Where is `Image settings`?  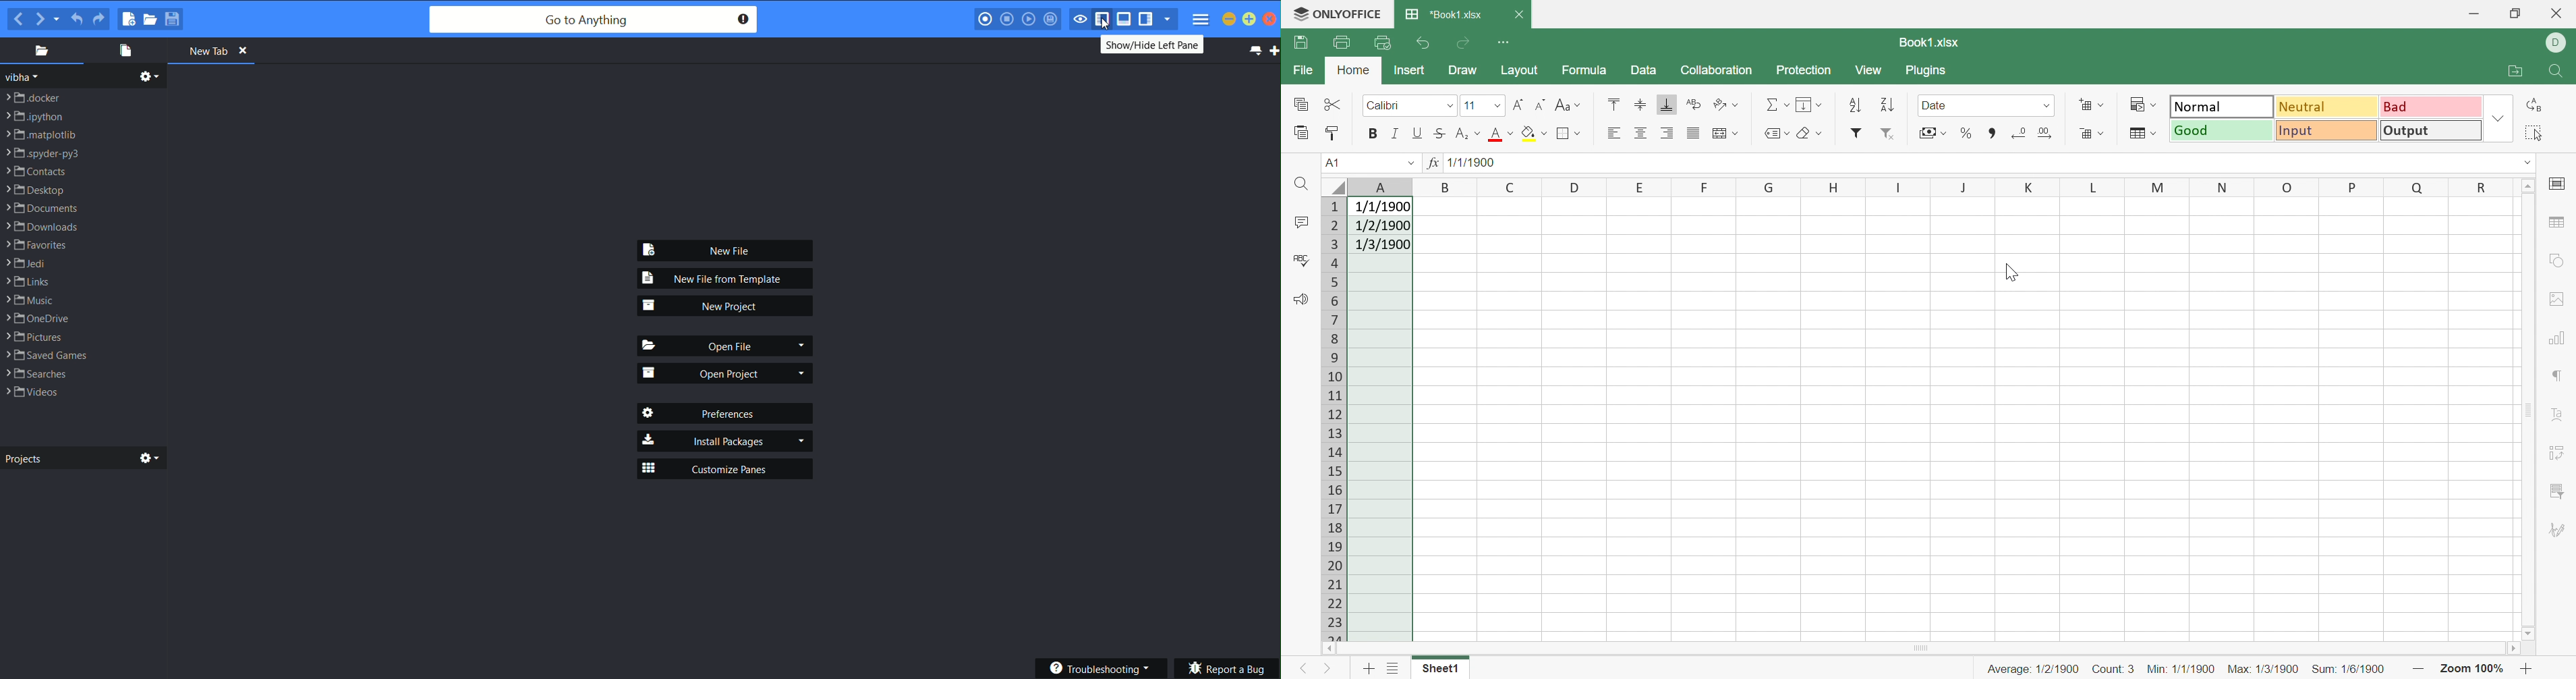
Image settings is located at coordinates (2556, 299).